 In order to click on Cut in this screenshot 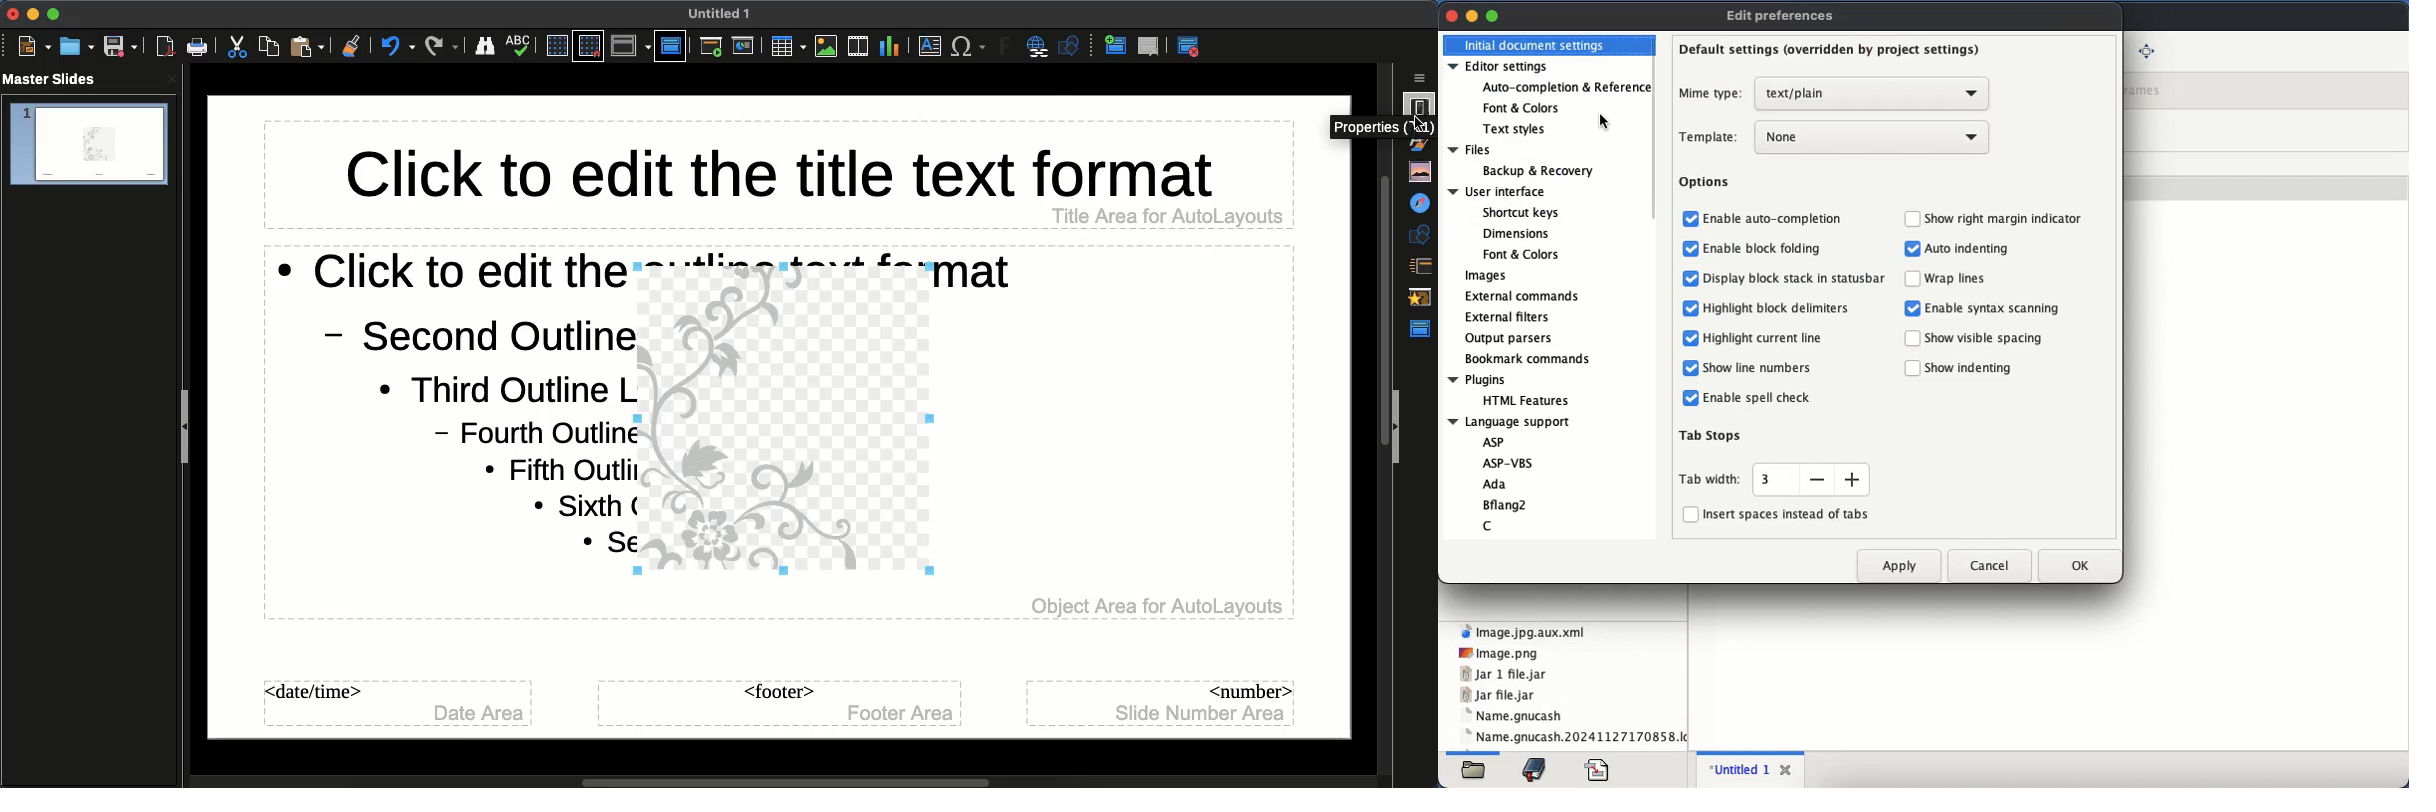, I will do `click(240, 47)`.